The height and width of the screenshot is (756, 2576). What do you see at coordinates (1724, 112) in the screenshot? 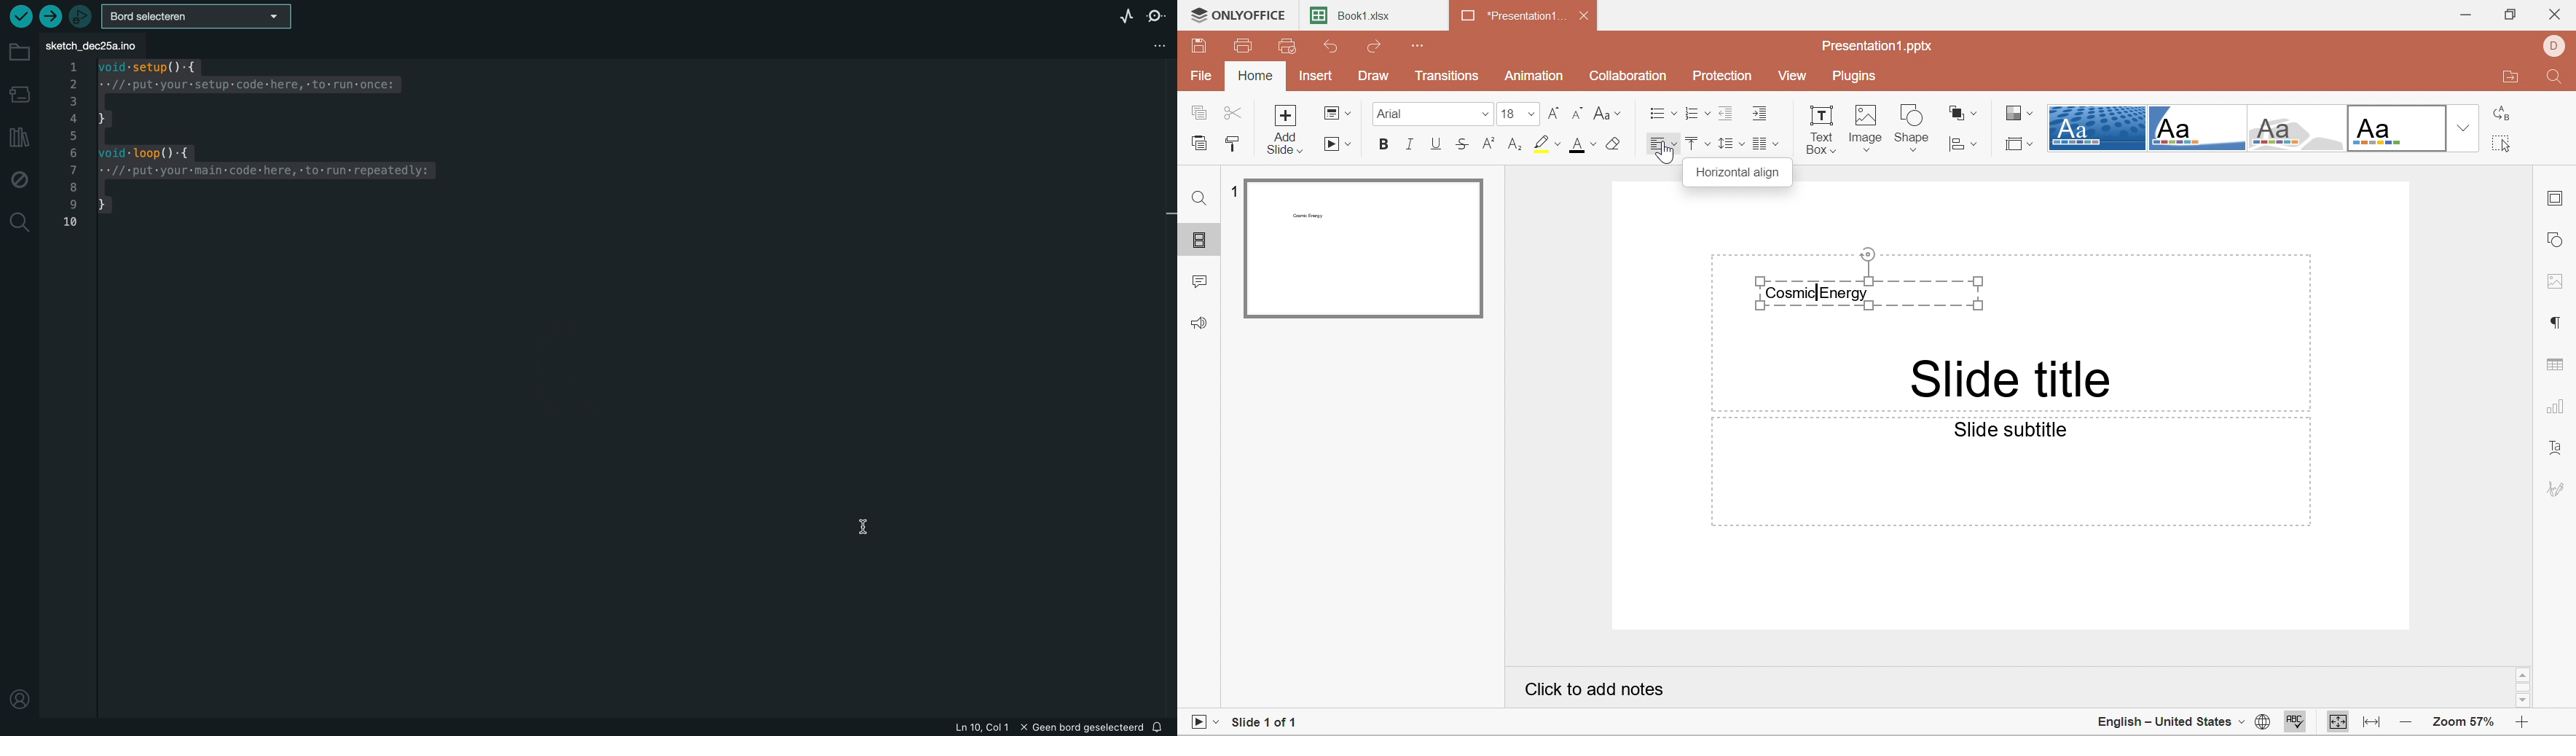
I see `Decrease Indent` at bounding box center [1724, 112].